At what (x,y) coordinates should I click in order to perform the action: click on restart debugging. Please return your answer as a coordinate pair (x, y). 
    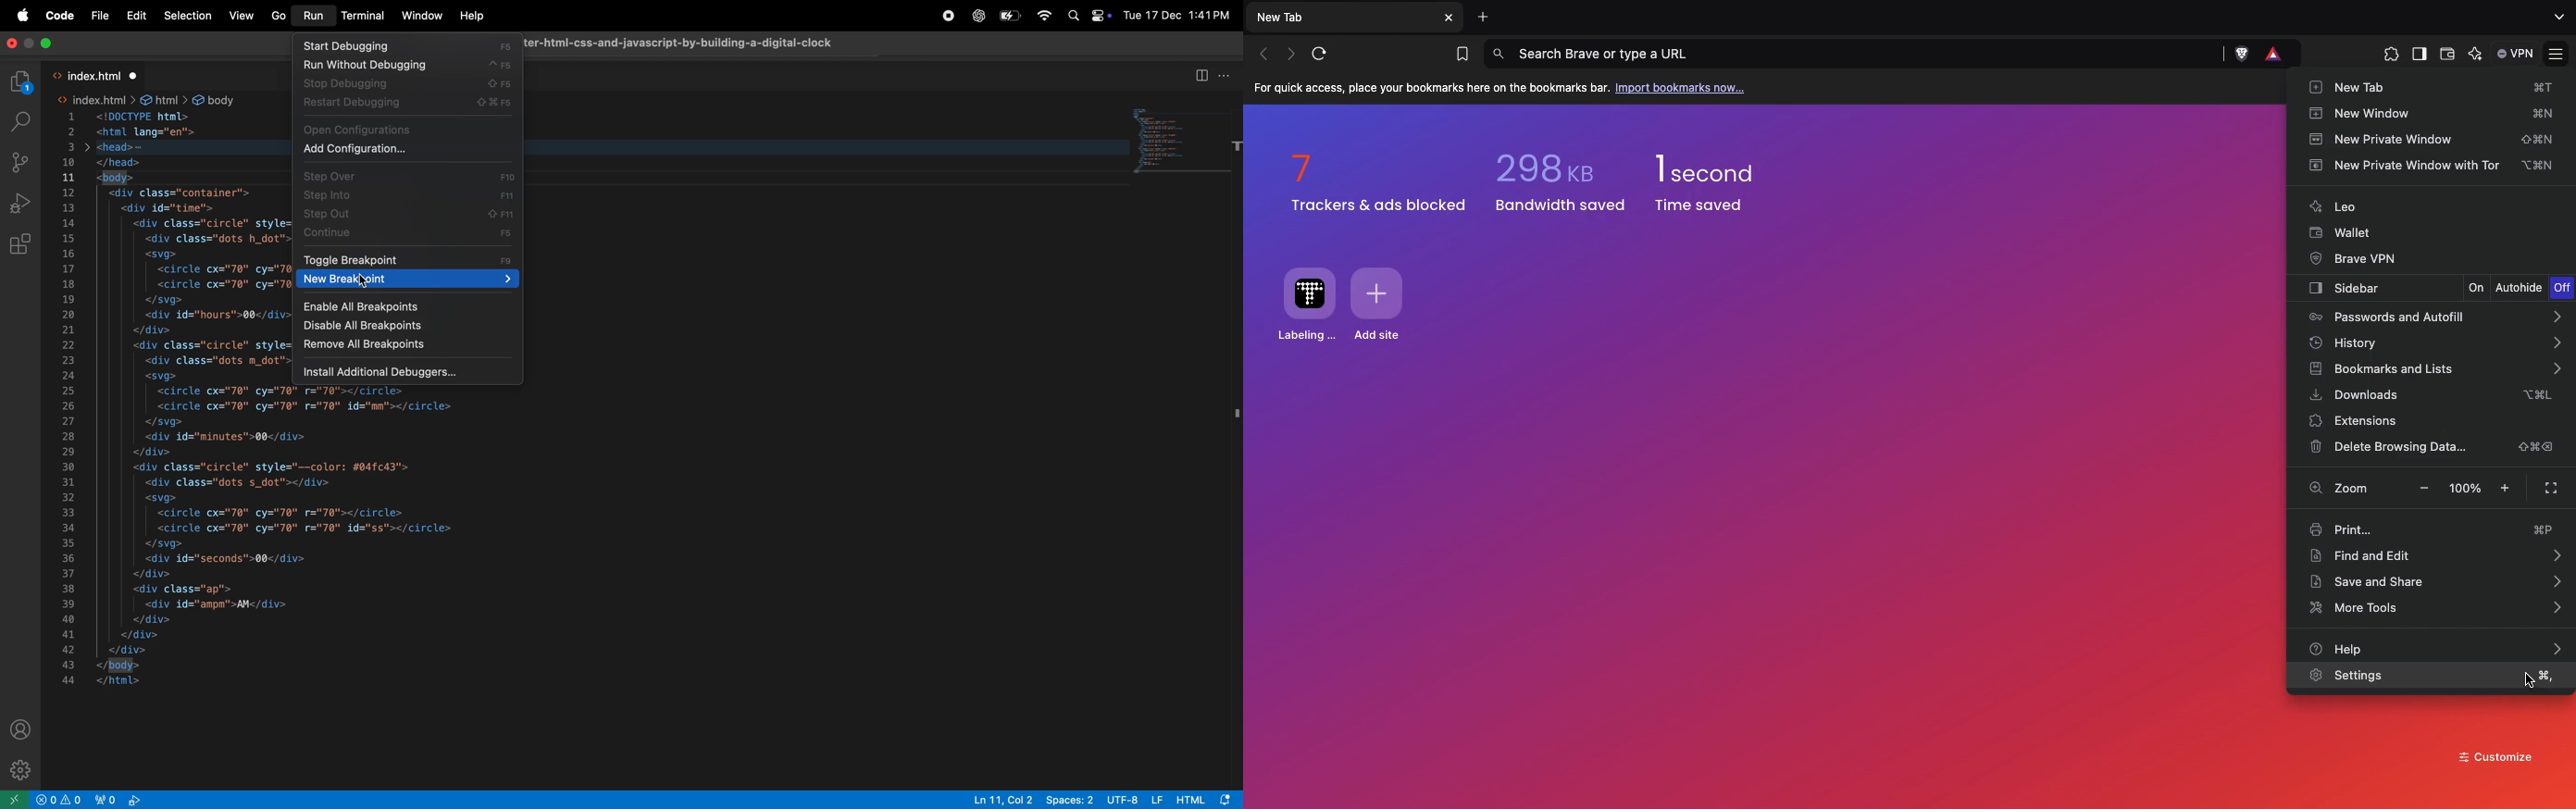
    Looking at the image, I should click on (407, 105).